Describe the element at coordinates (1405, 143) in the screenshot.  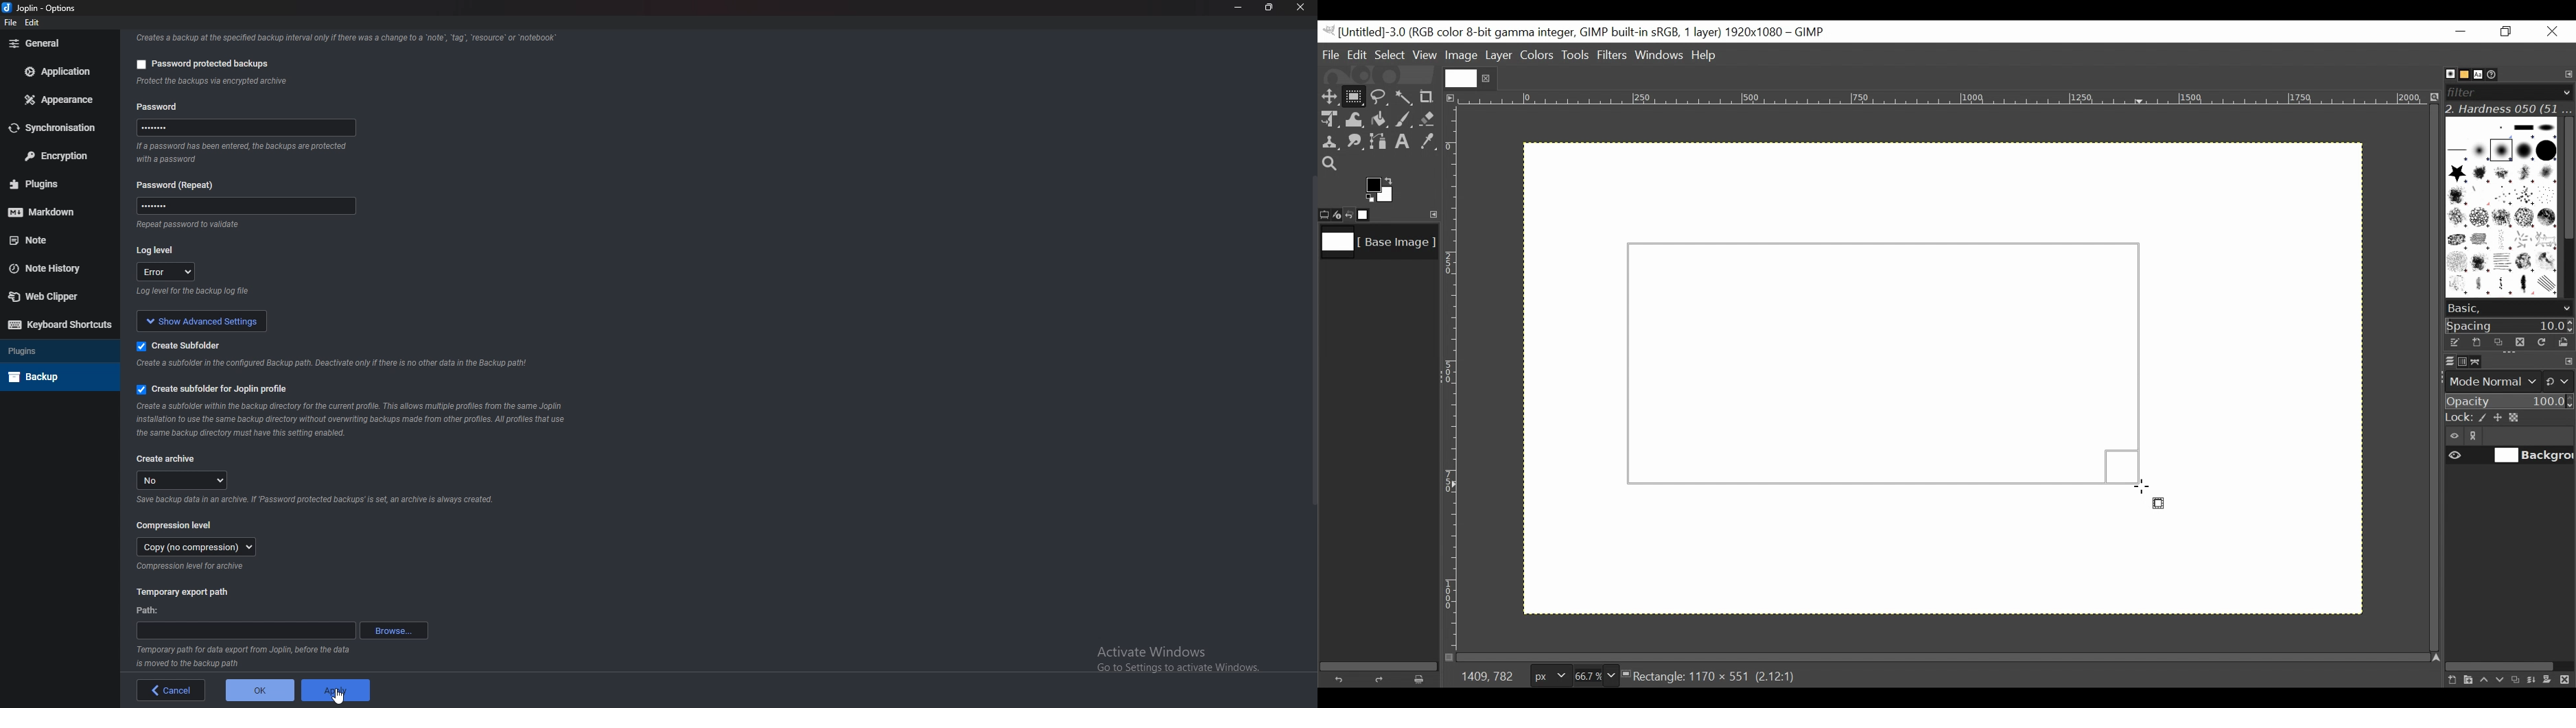
I see `Text tool` at that location.